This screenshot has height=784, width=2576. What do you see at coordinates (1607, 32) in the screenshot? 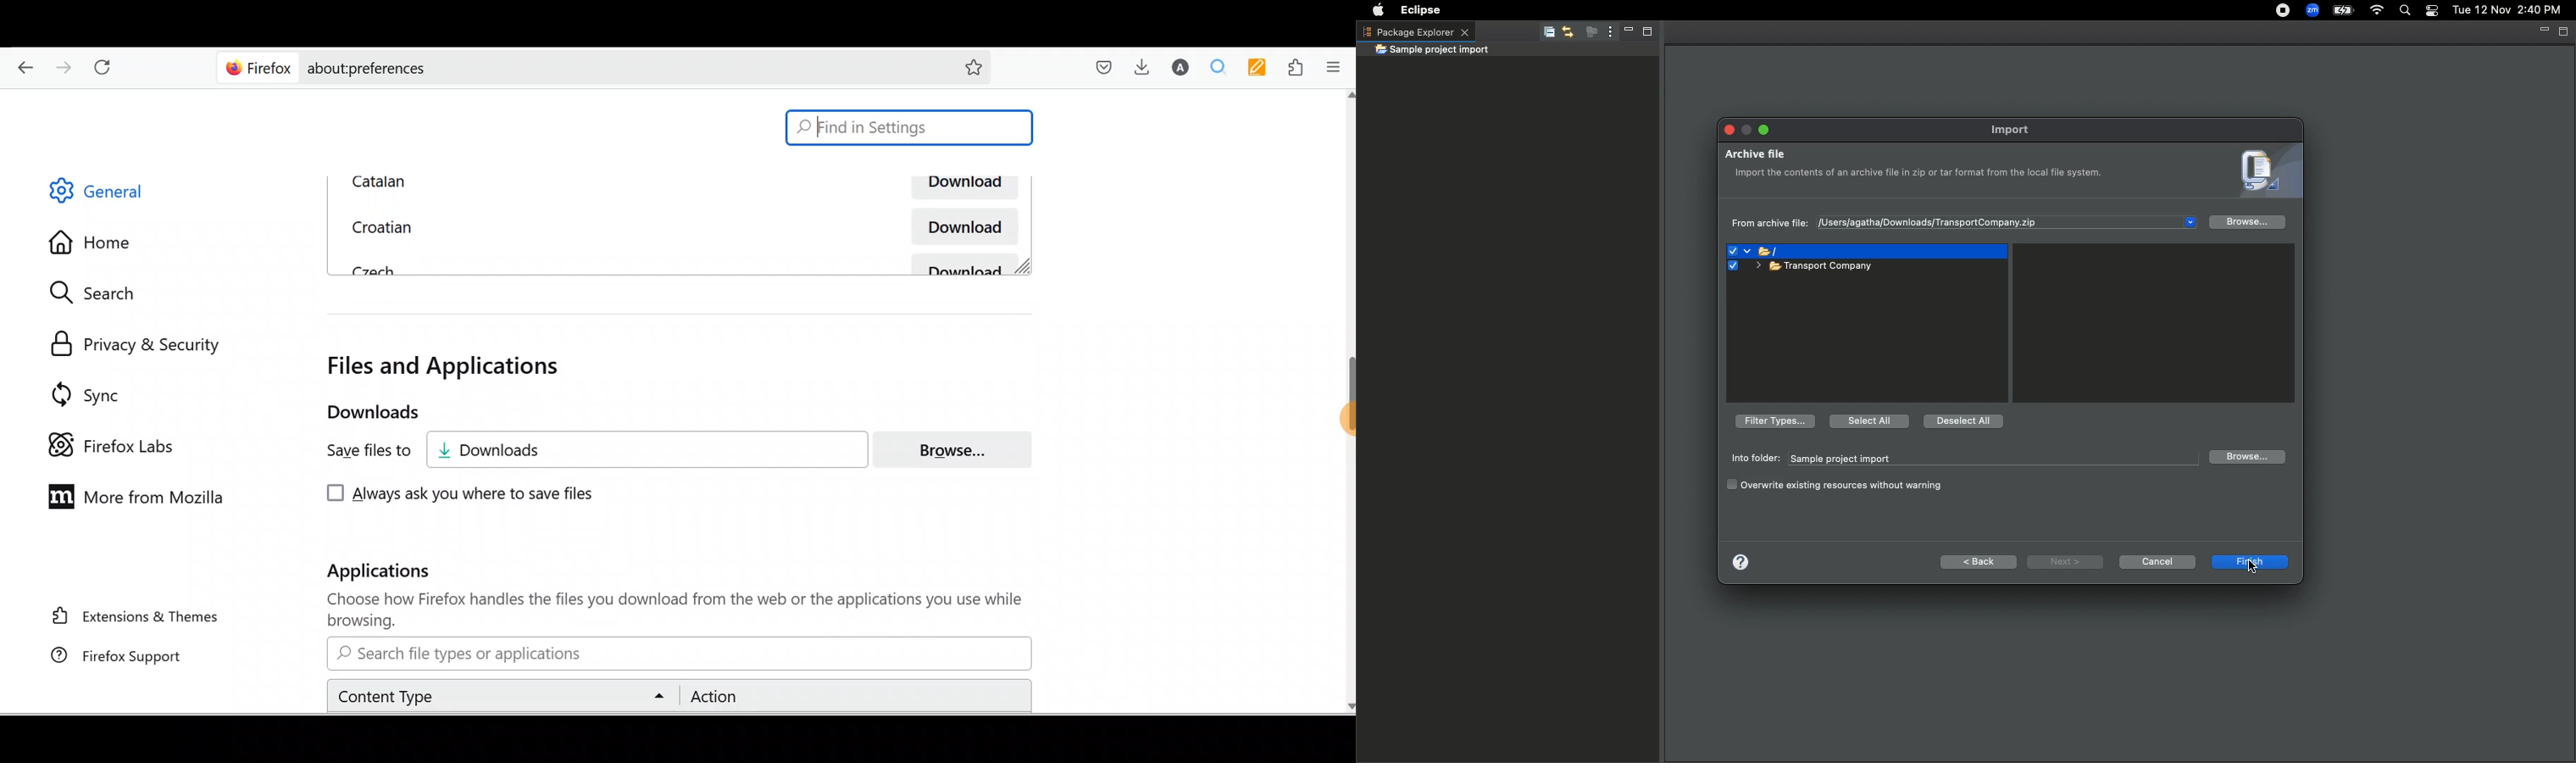
I see `View menu` at bounding box center [1607, 32].